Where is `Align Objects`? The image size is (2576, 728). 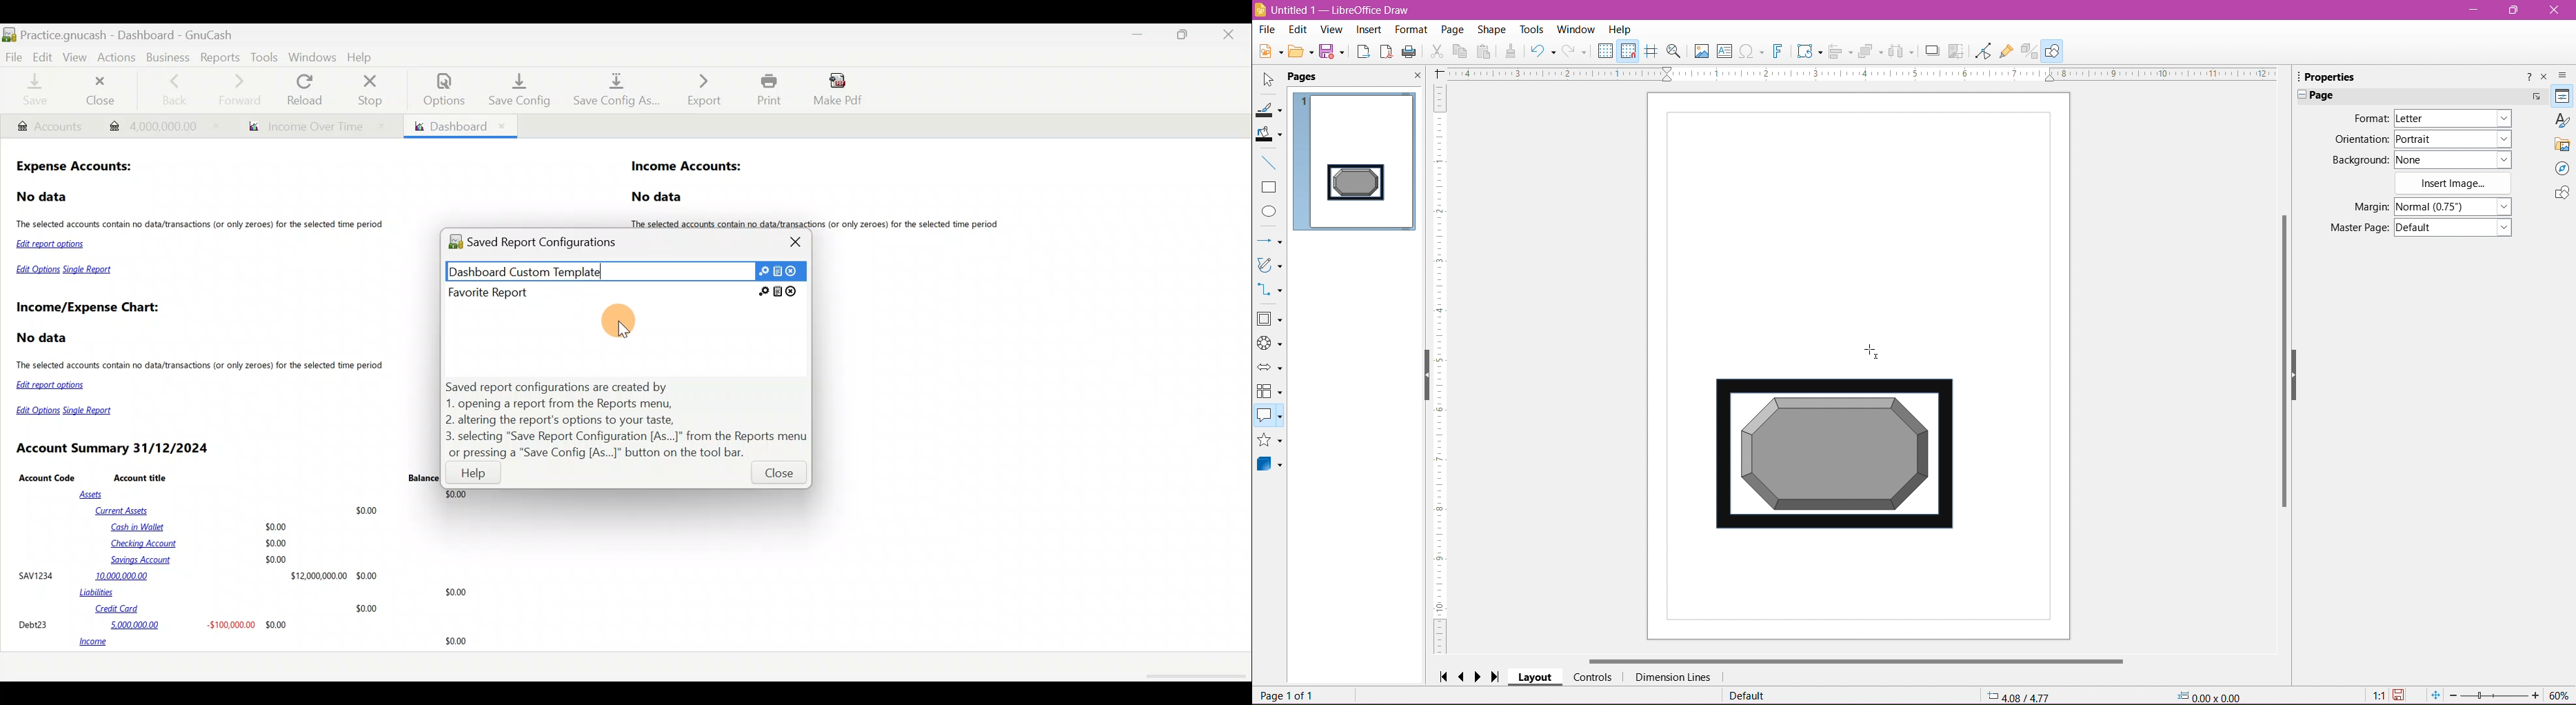
Align Objects is located at coordinates (1840, 53).